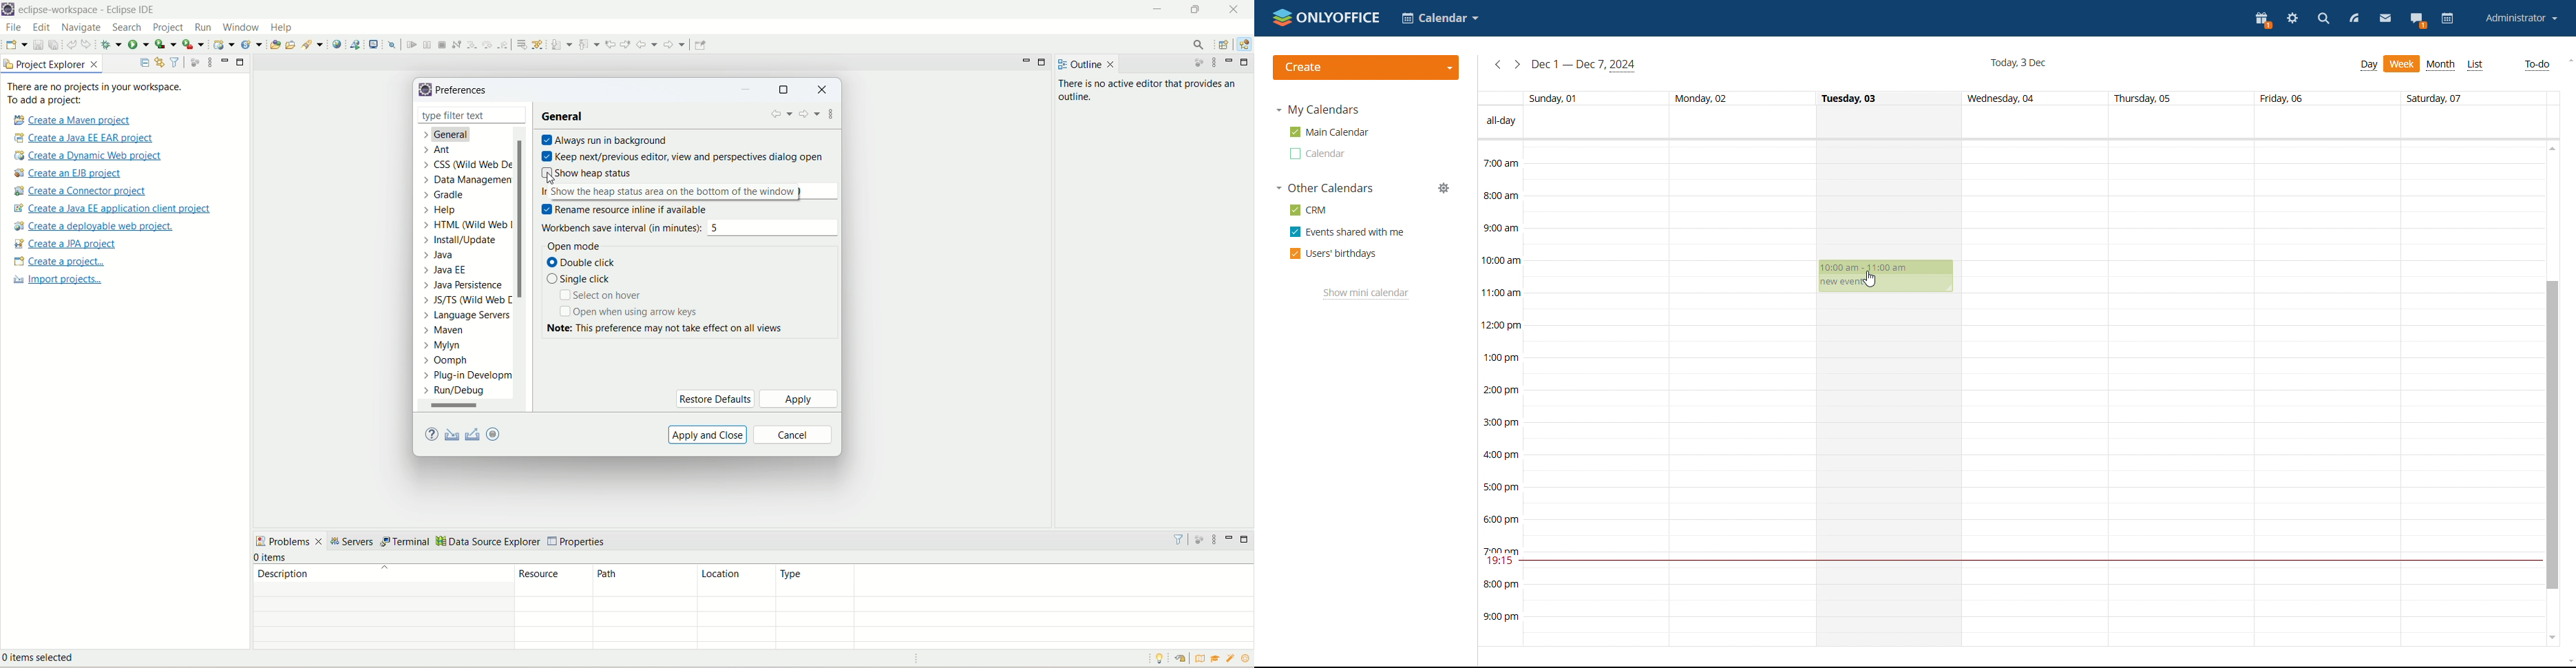 This screenshot has width=2576, height=672. I want to click on preference, so click(464, 91).